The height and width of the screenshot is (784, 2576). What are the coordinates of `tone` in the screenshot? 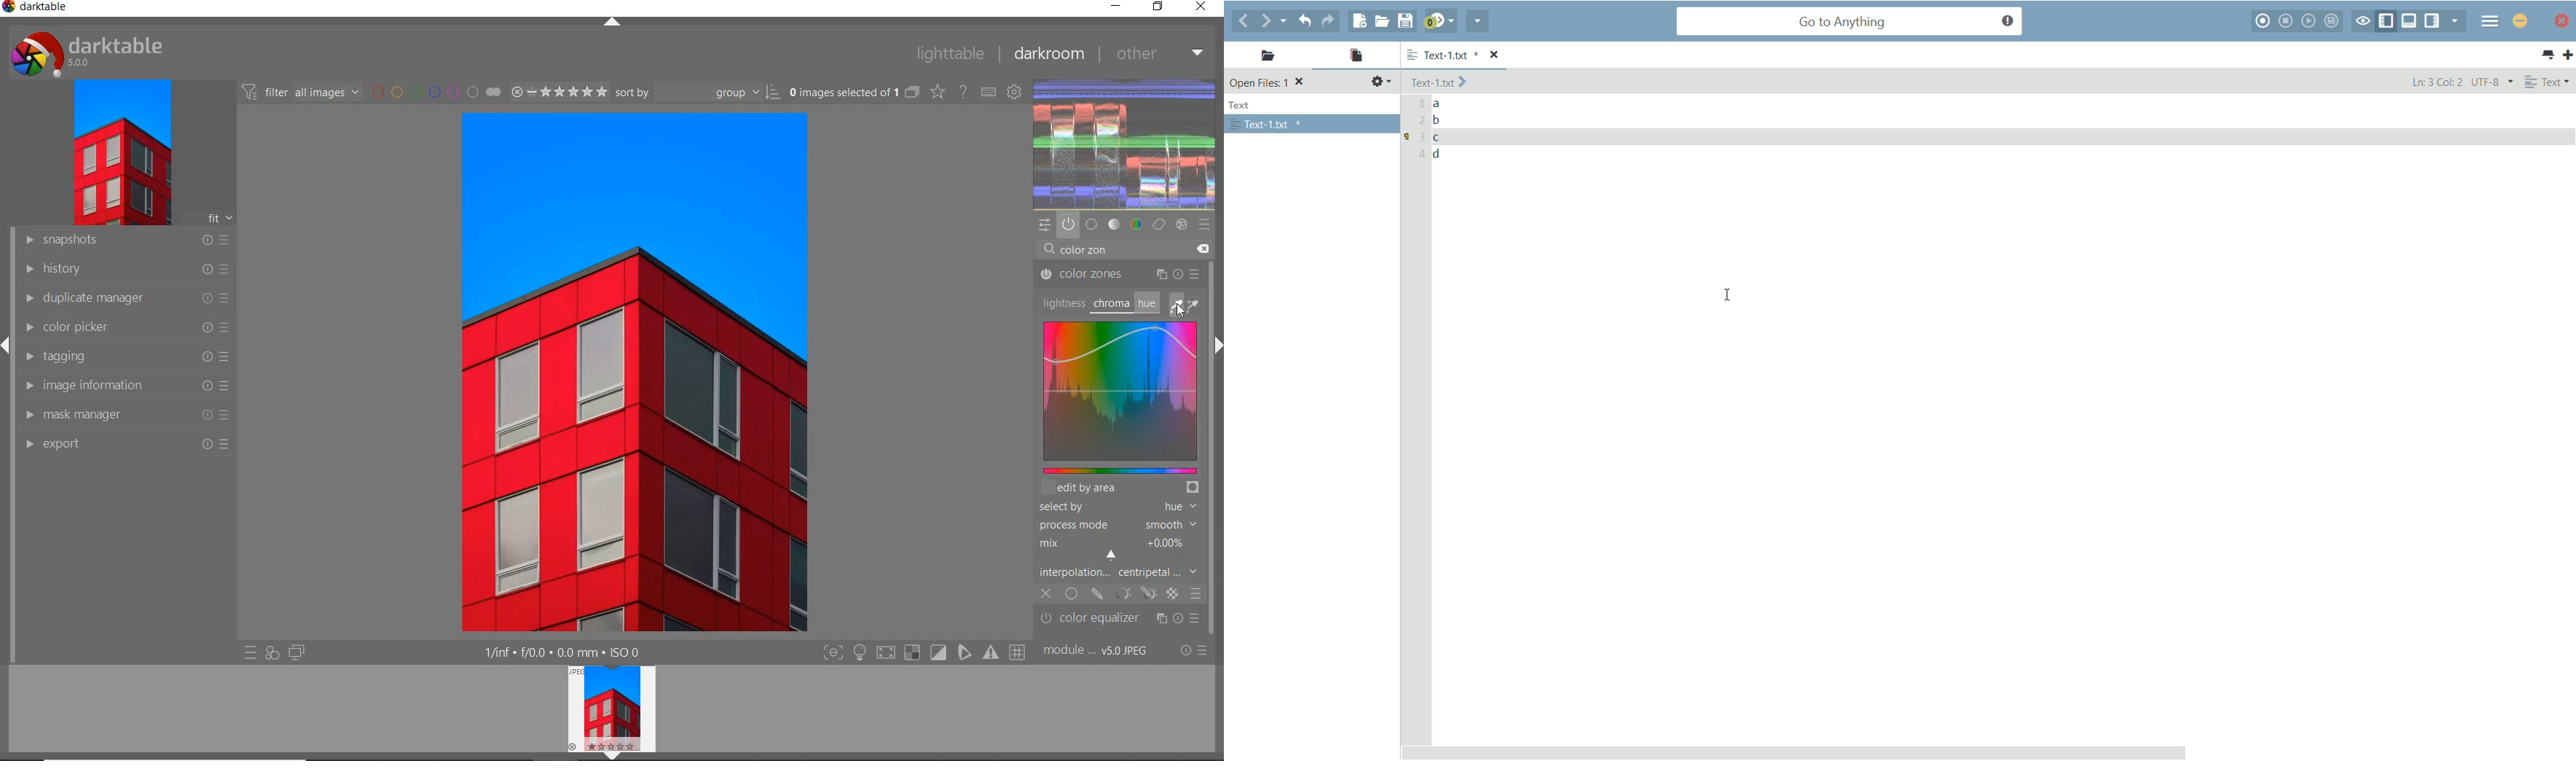 It's located at (1115, 224).